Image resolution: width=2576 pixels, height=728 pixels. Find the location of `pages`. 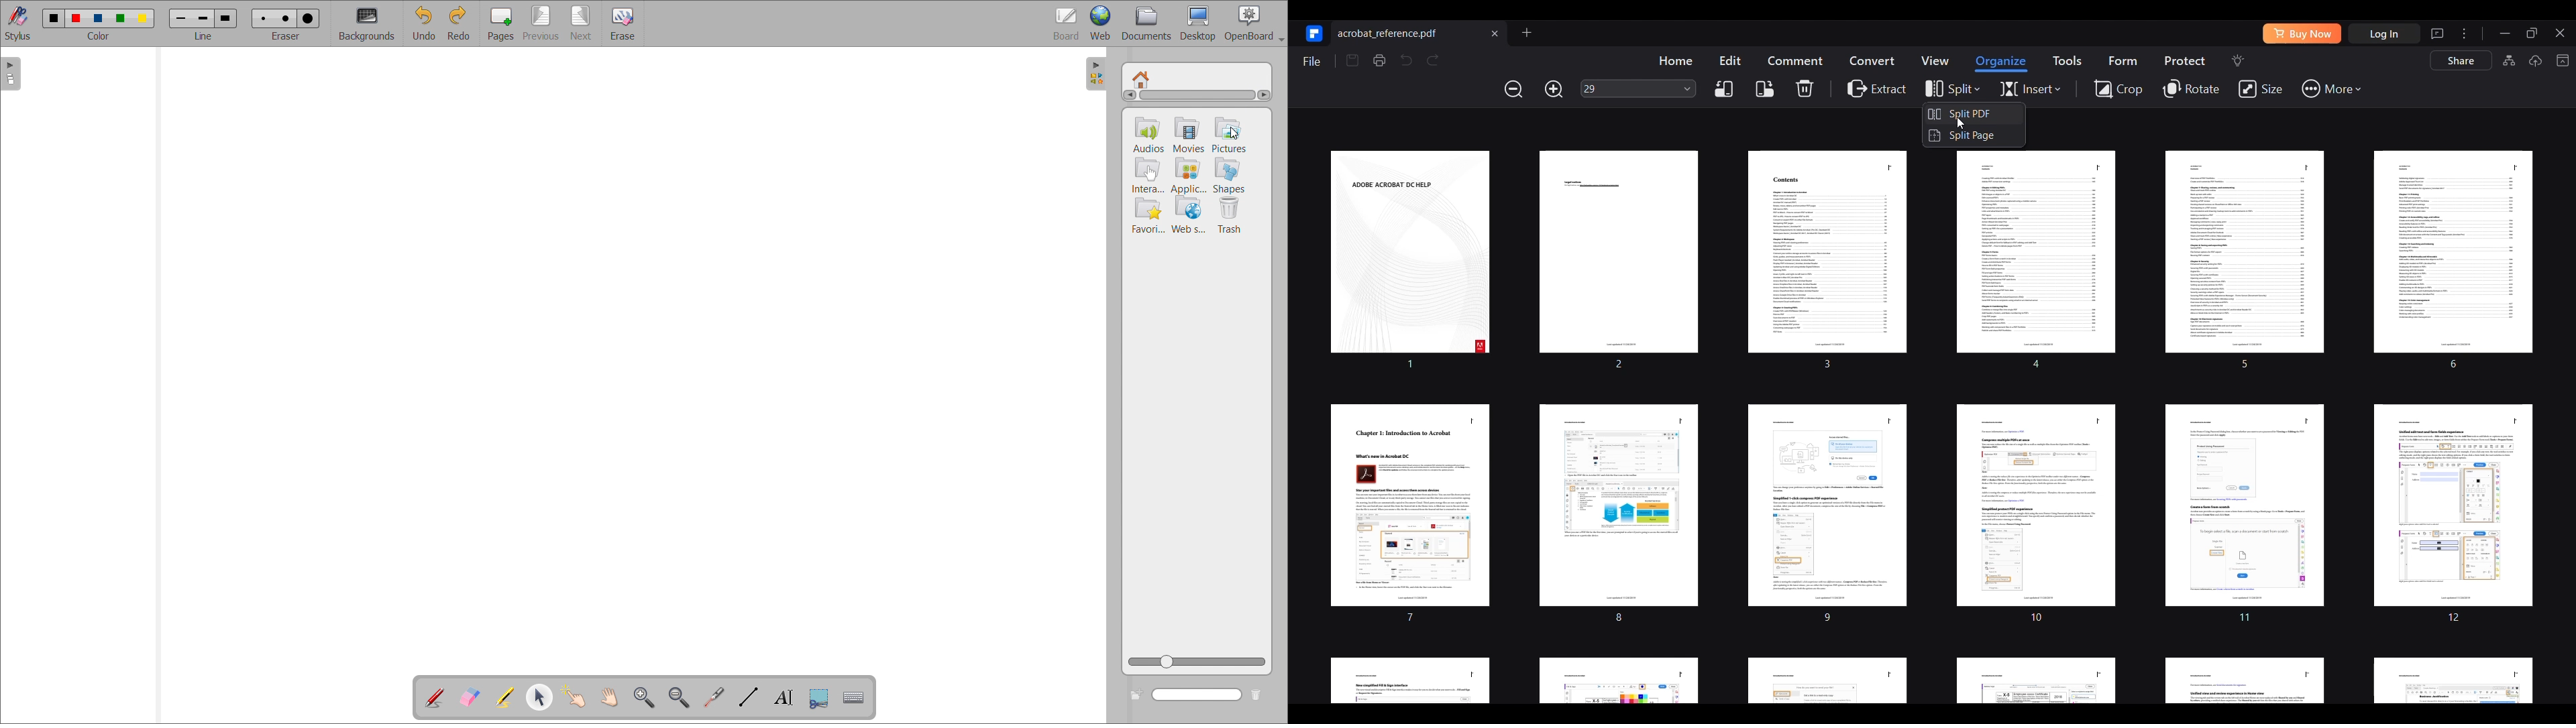

pages is located at coordinates (501, 23).